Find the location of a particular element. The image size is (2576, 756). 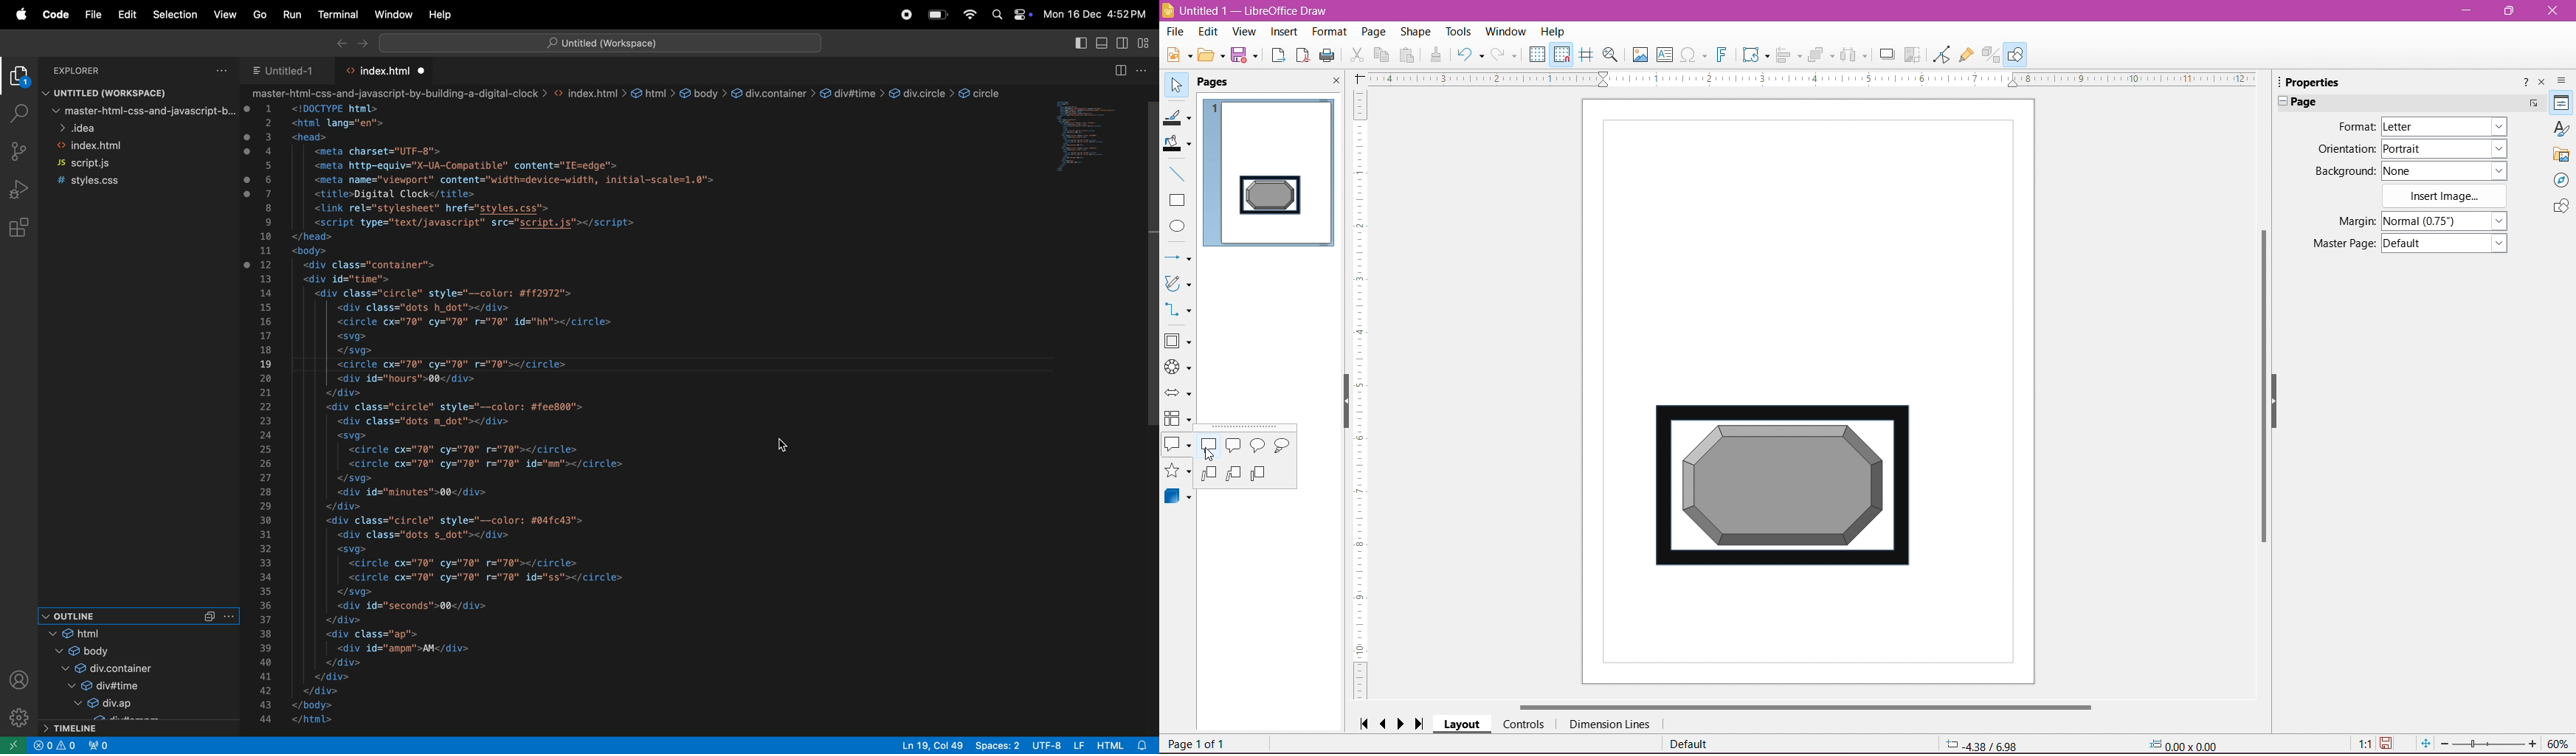

Background is located at coordinates (2342, 171).